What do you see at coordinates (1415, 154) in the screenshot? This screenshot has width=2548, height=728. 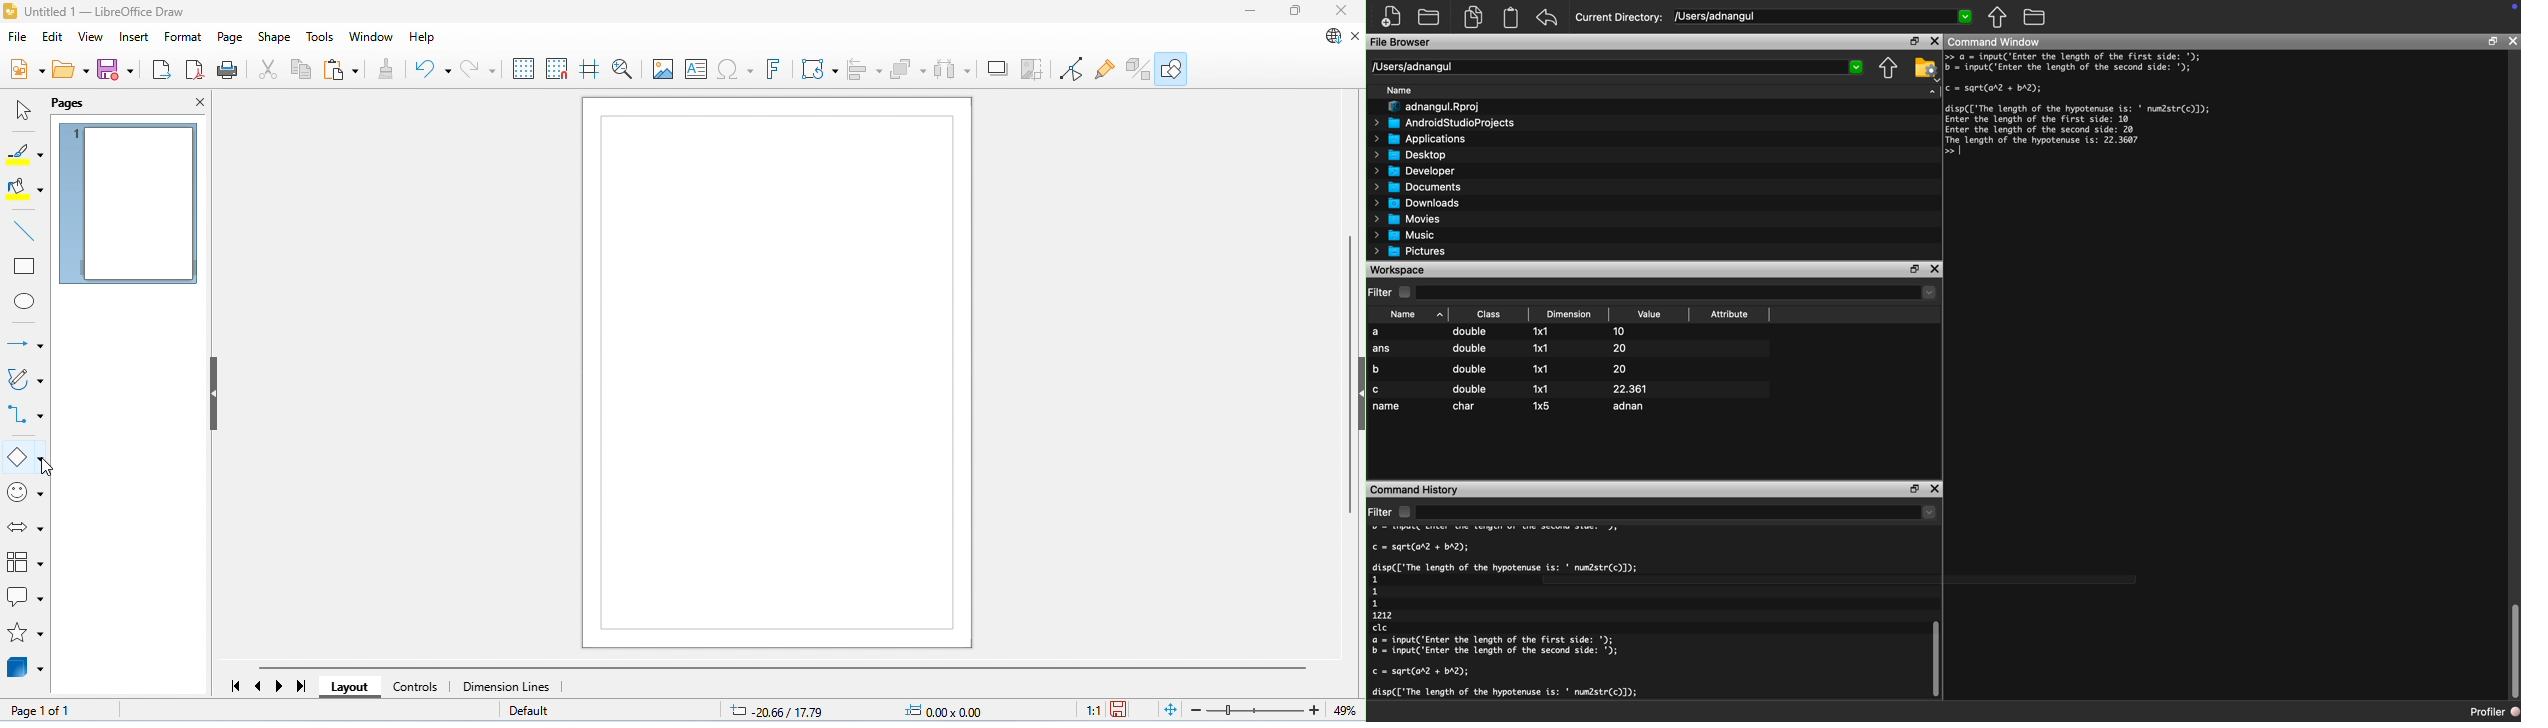 I see ` Desktop` at bounding box center [1415, 154].